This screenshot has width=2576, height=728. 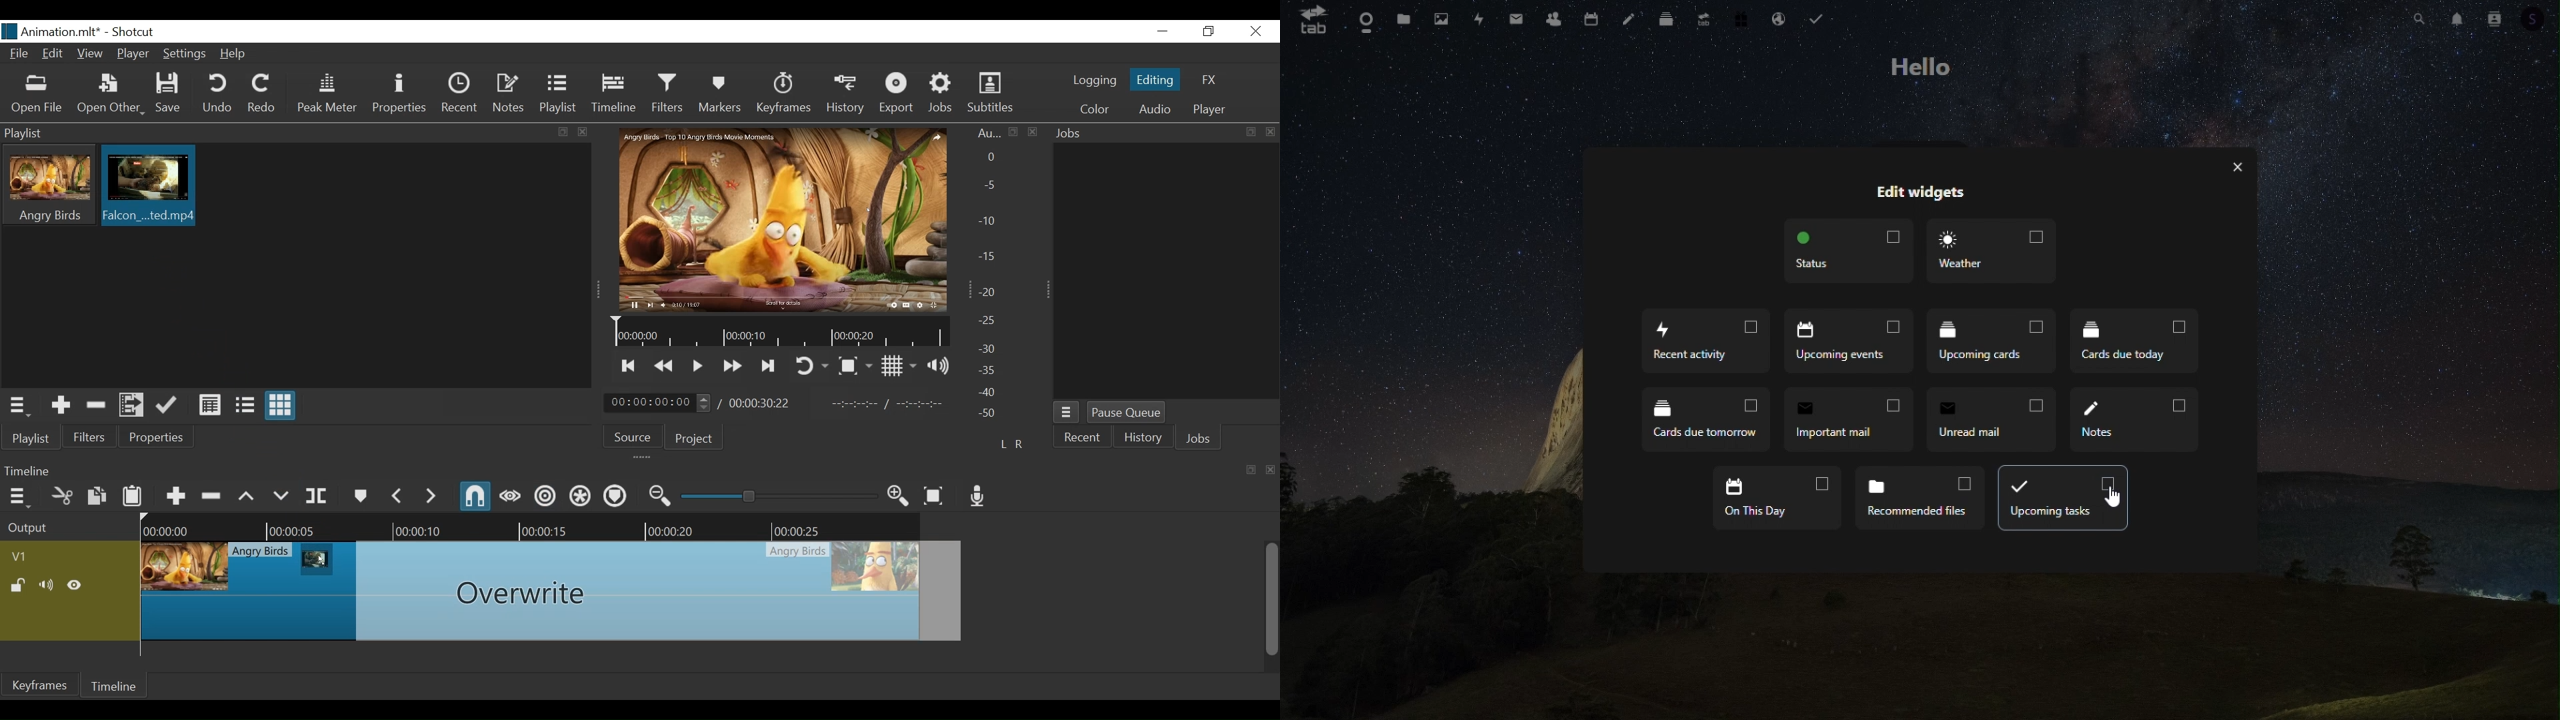 What do you see at coordinates (1631, 21) in the screenshot?
I see `notes` at bounding box center [1631, 21].